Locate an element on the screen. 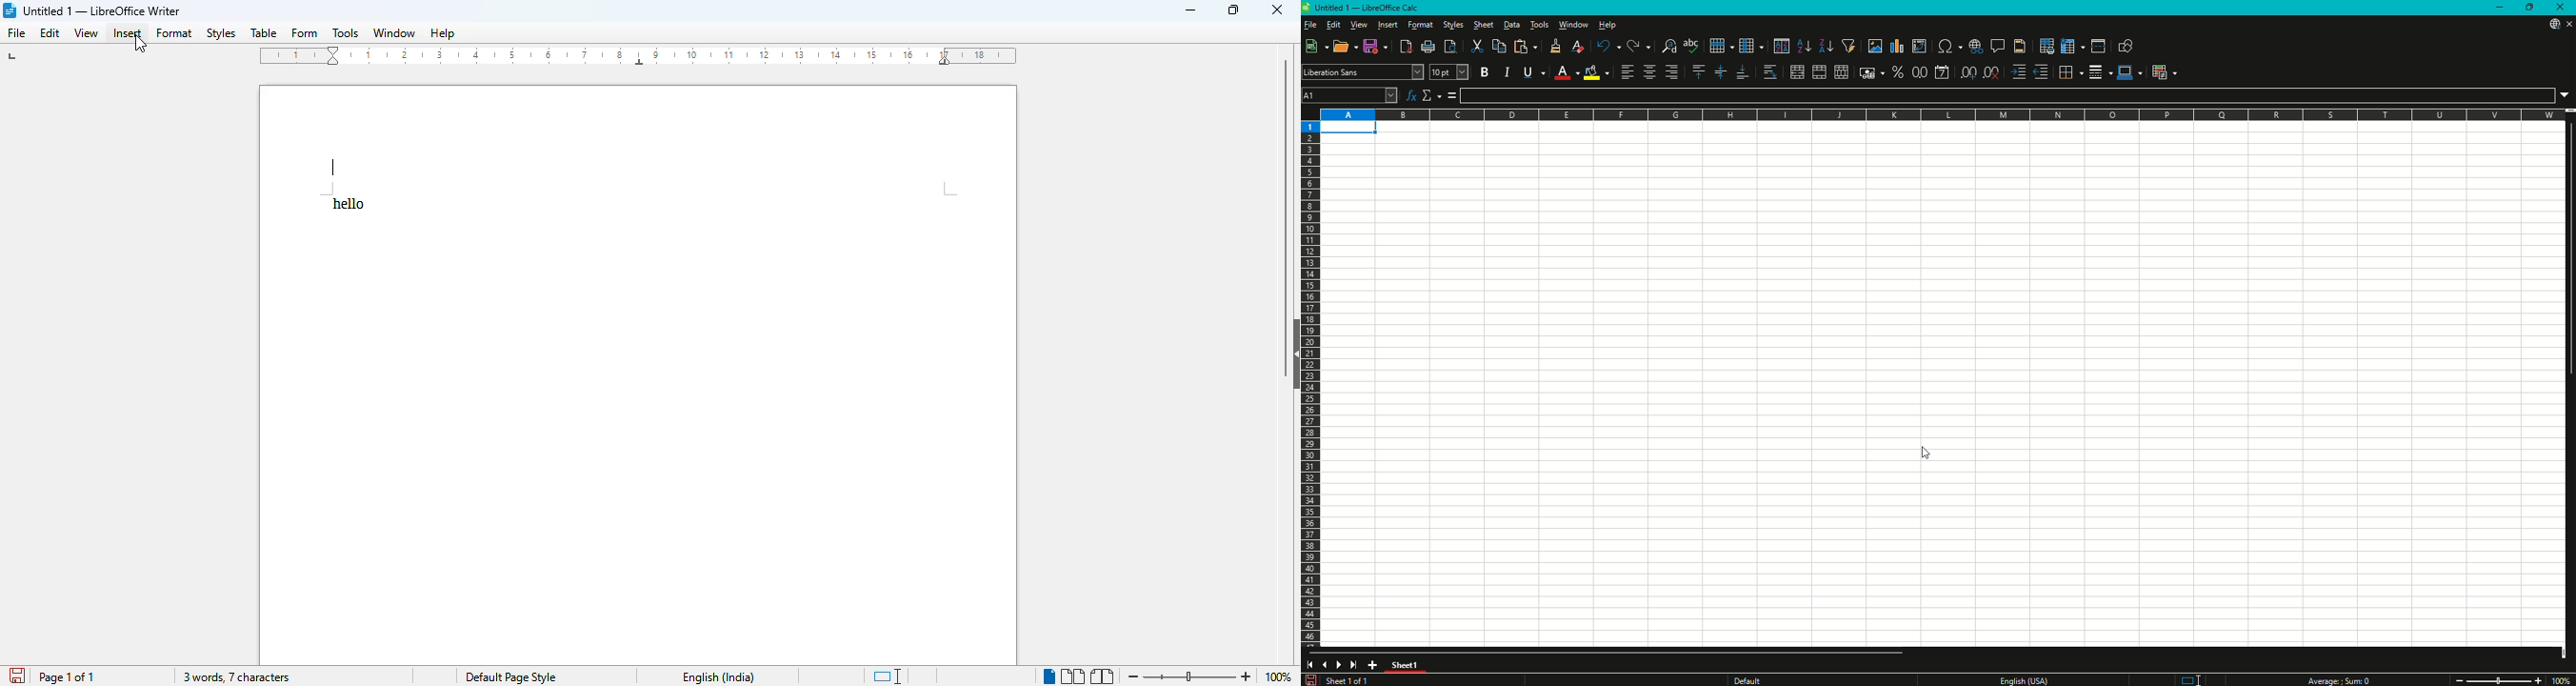 This screenshot has width=2576, height=700. Column is located at coordinates (1752, 46).